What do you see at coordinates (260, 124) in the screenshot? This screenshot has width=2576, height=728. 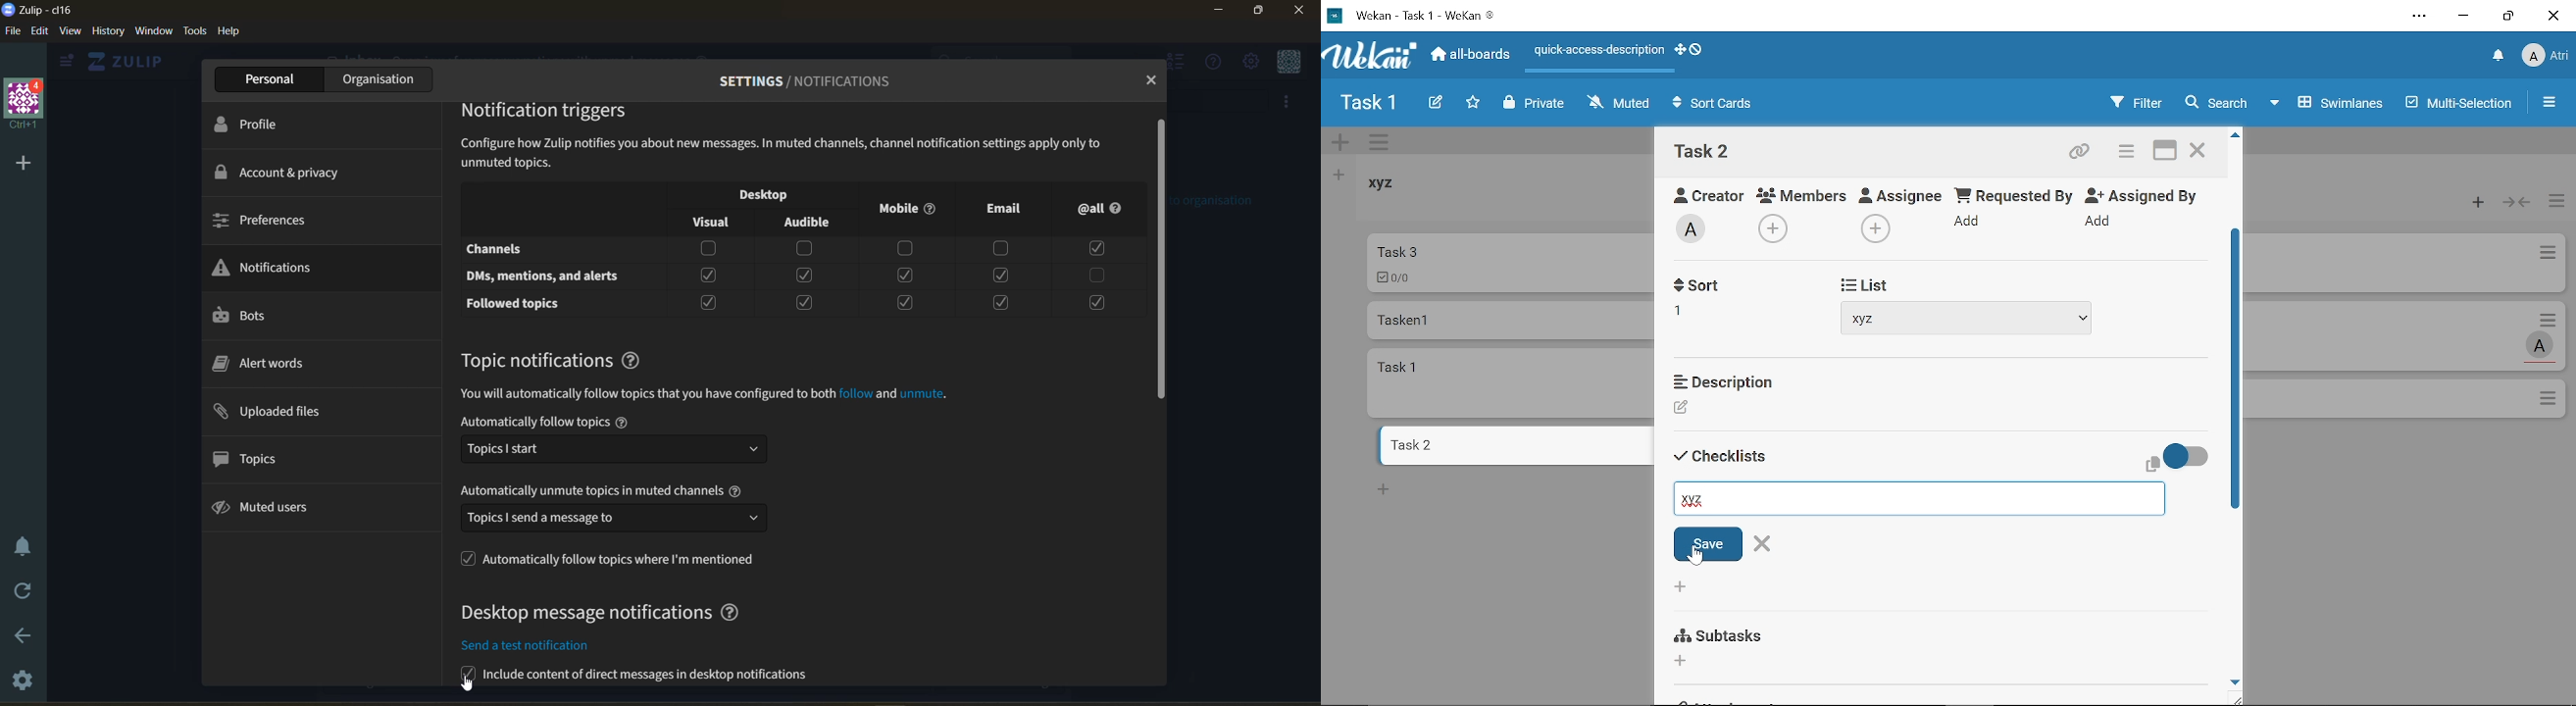 I see `profile` at bounding box center [260, 124].